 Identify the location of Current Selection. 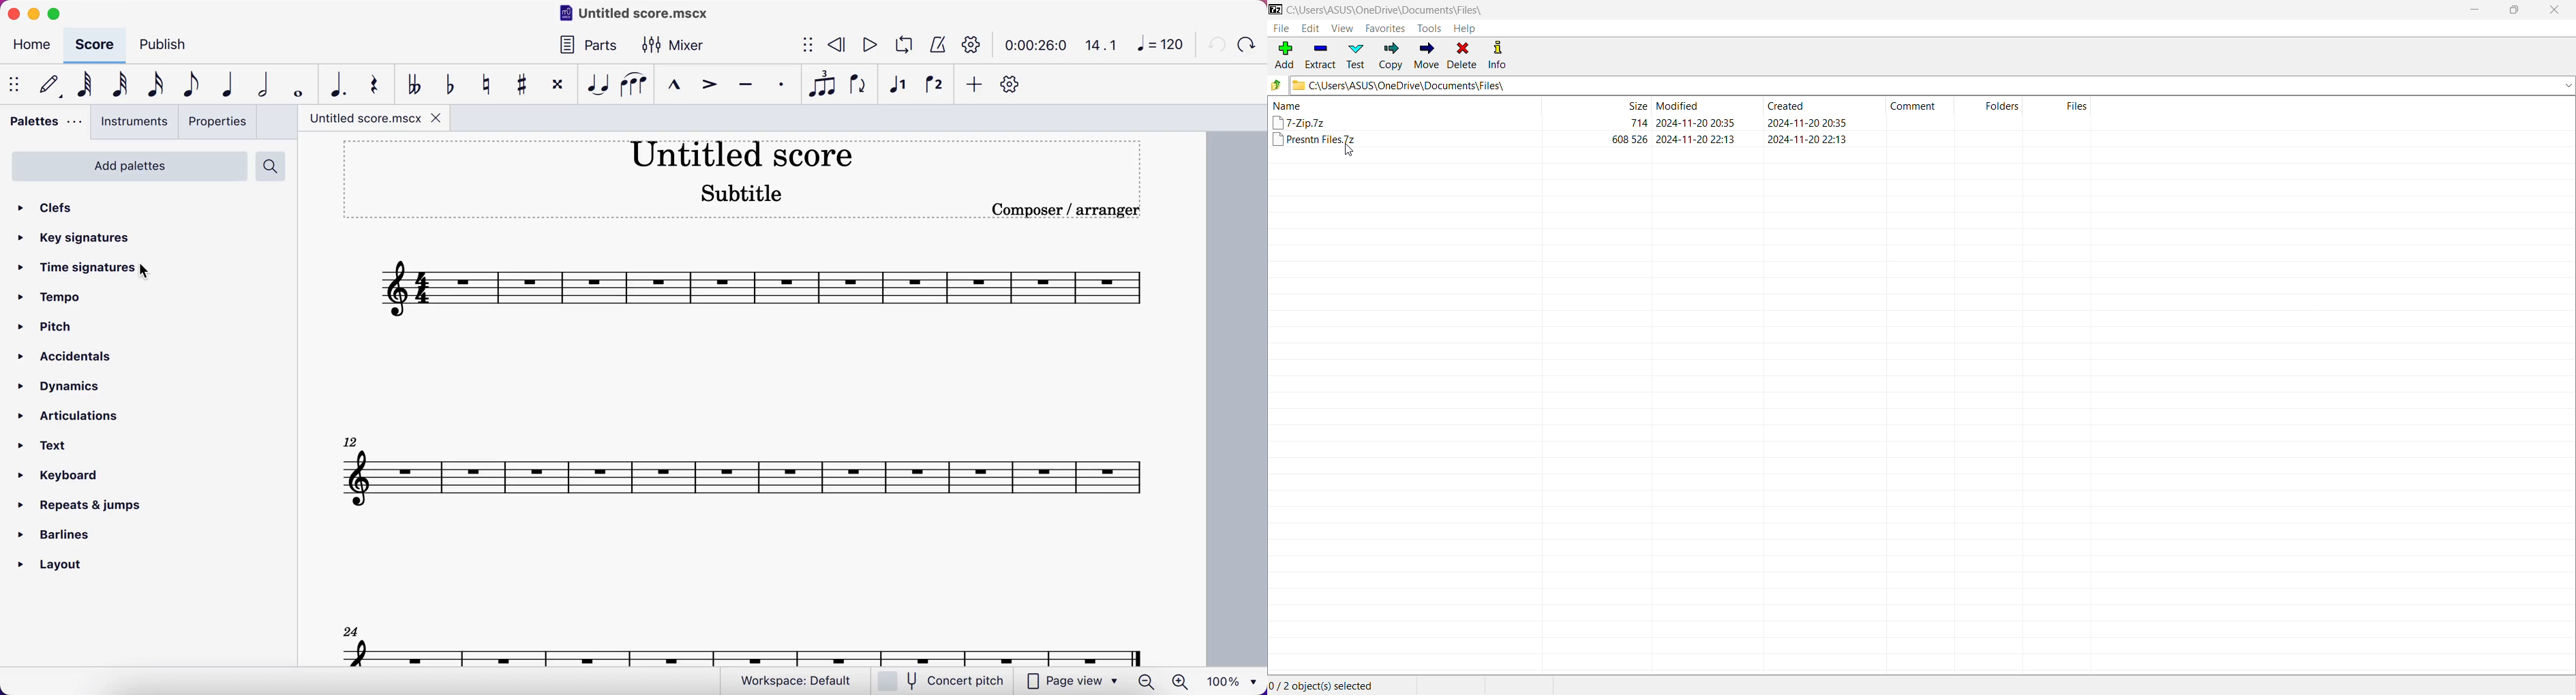
(1323, 685).